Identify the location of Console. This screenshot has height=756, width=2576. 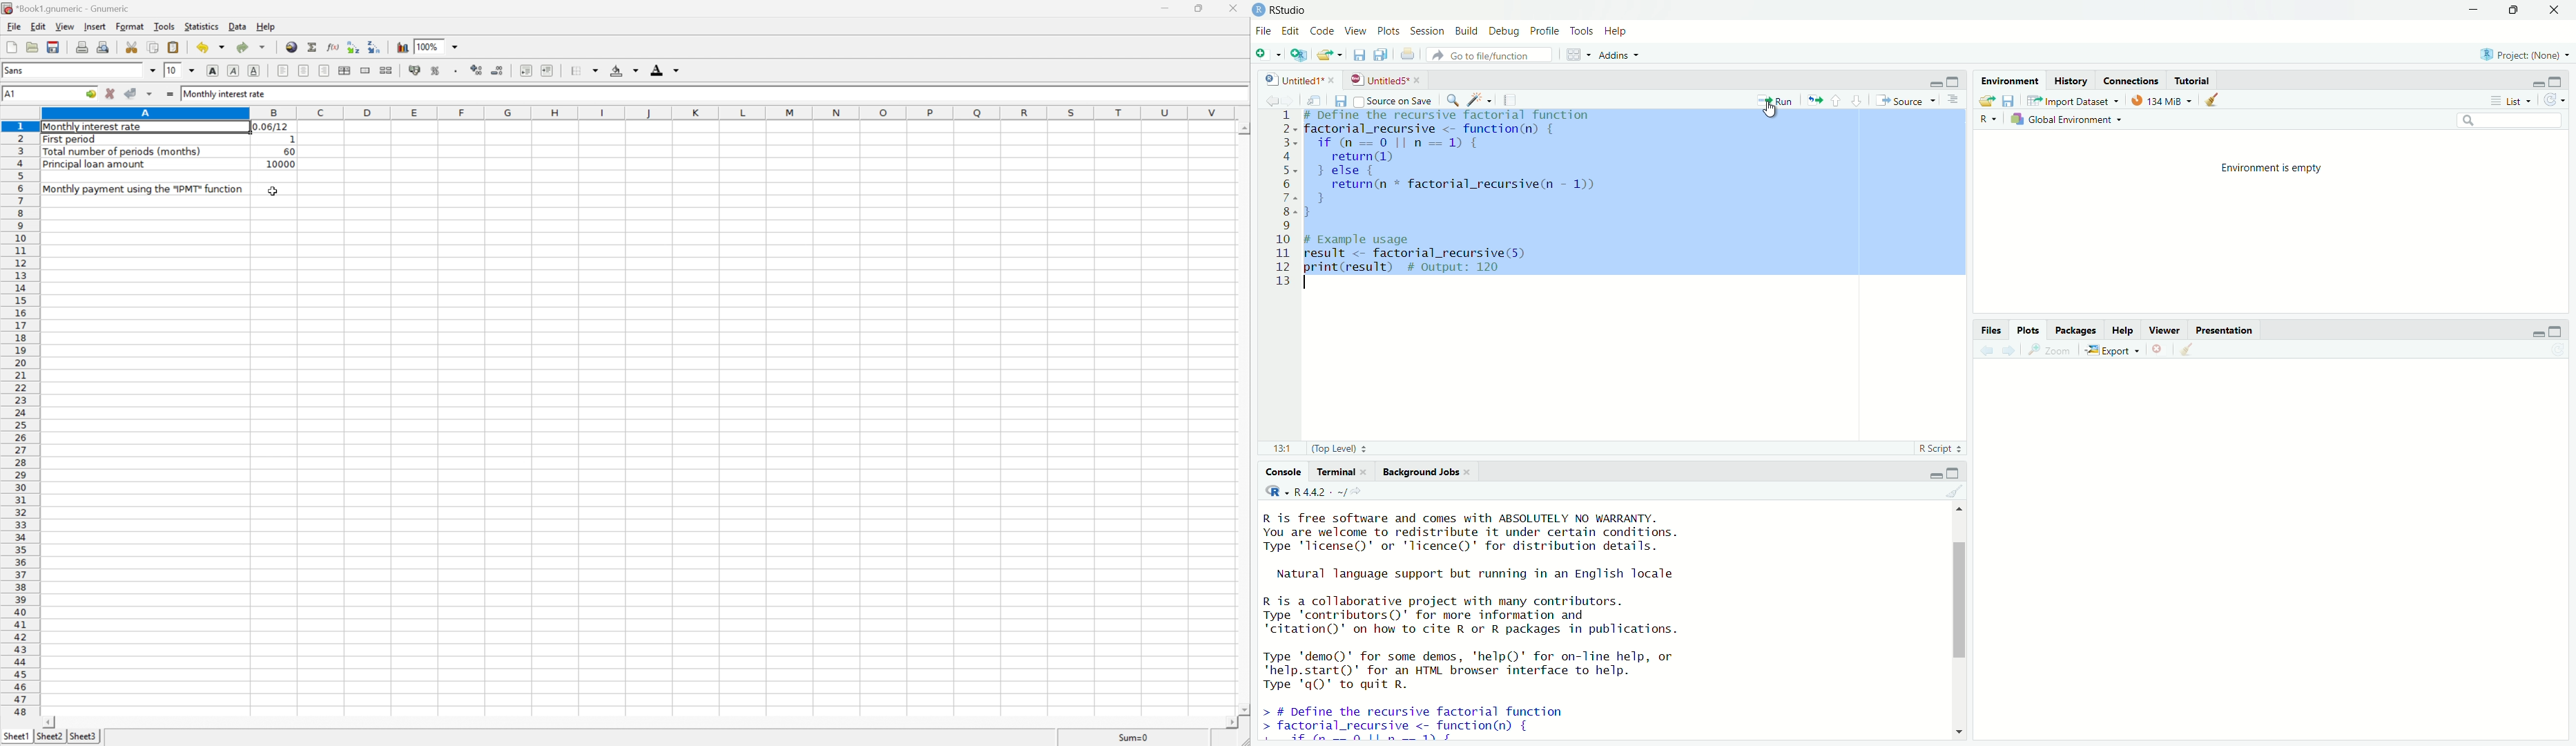
(1284, 473).